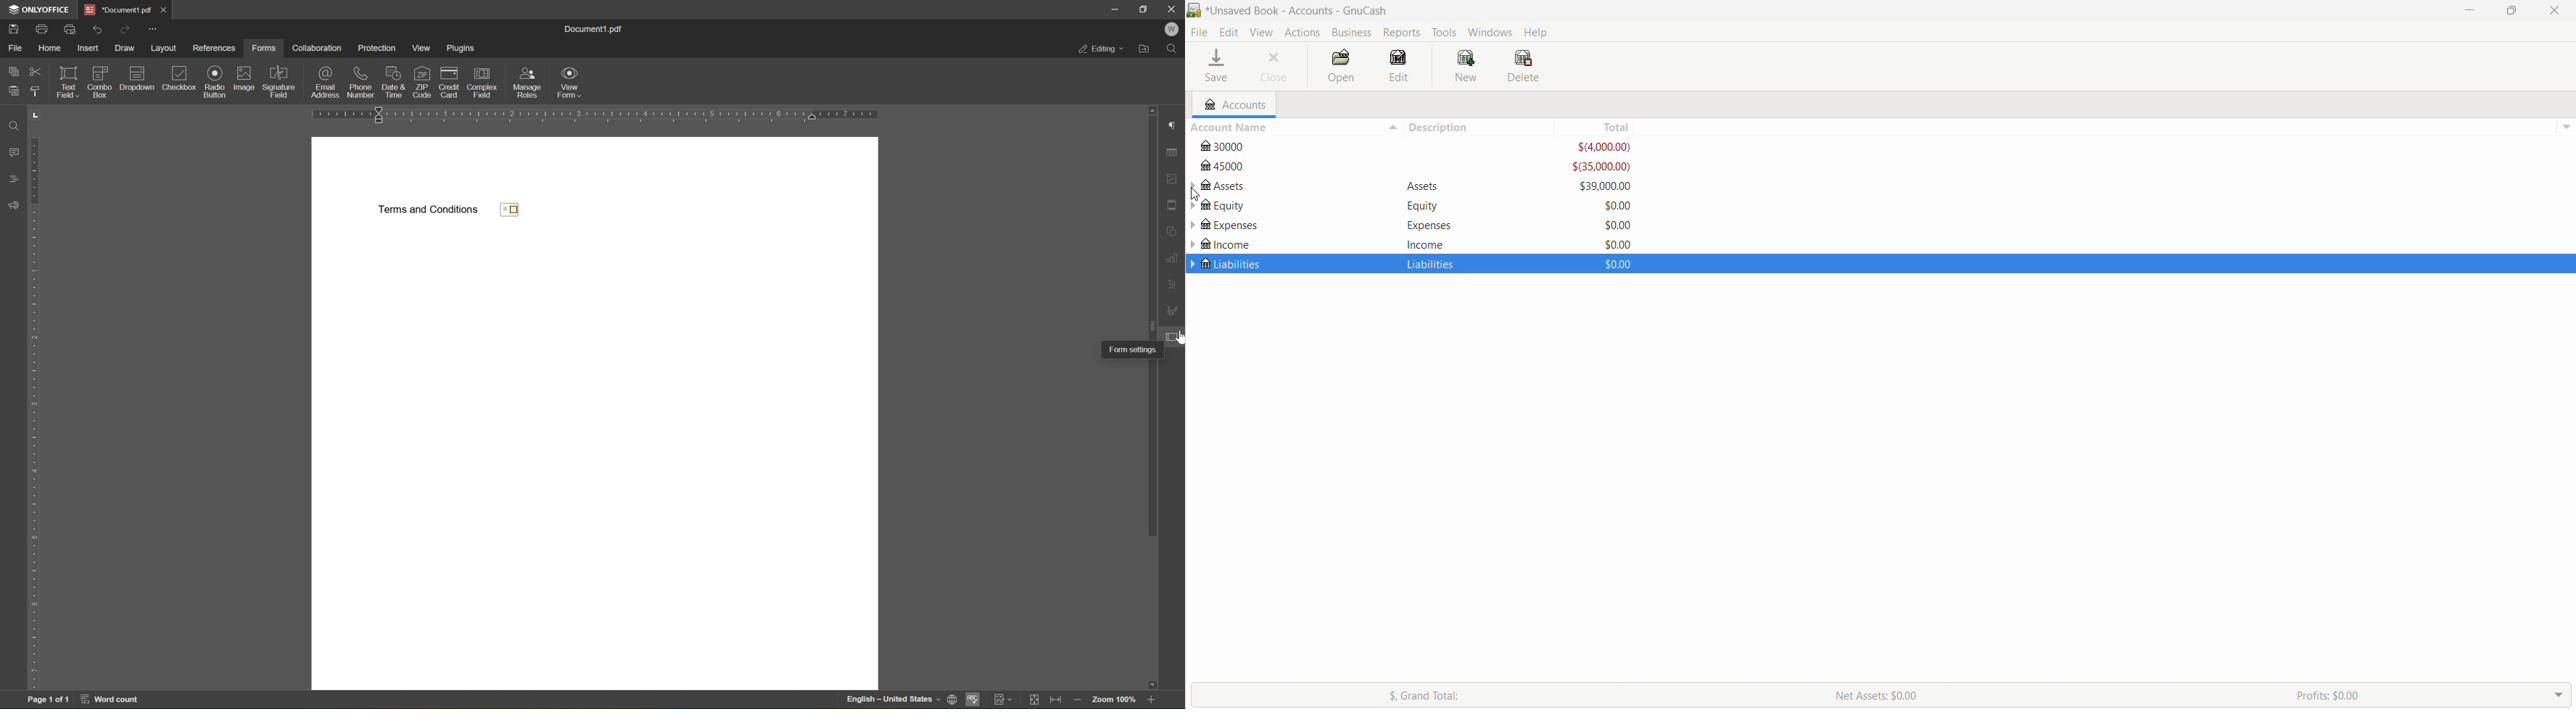  Describe the element at coordinates (1303, 33) in the screenshot. I see `Actions` at that location.